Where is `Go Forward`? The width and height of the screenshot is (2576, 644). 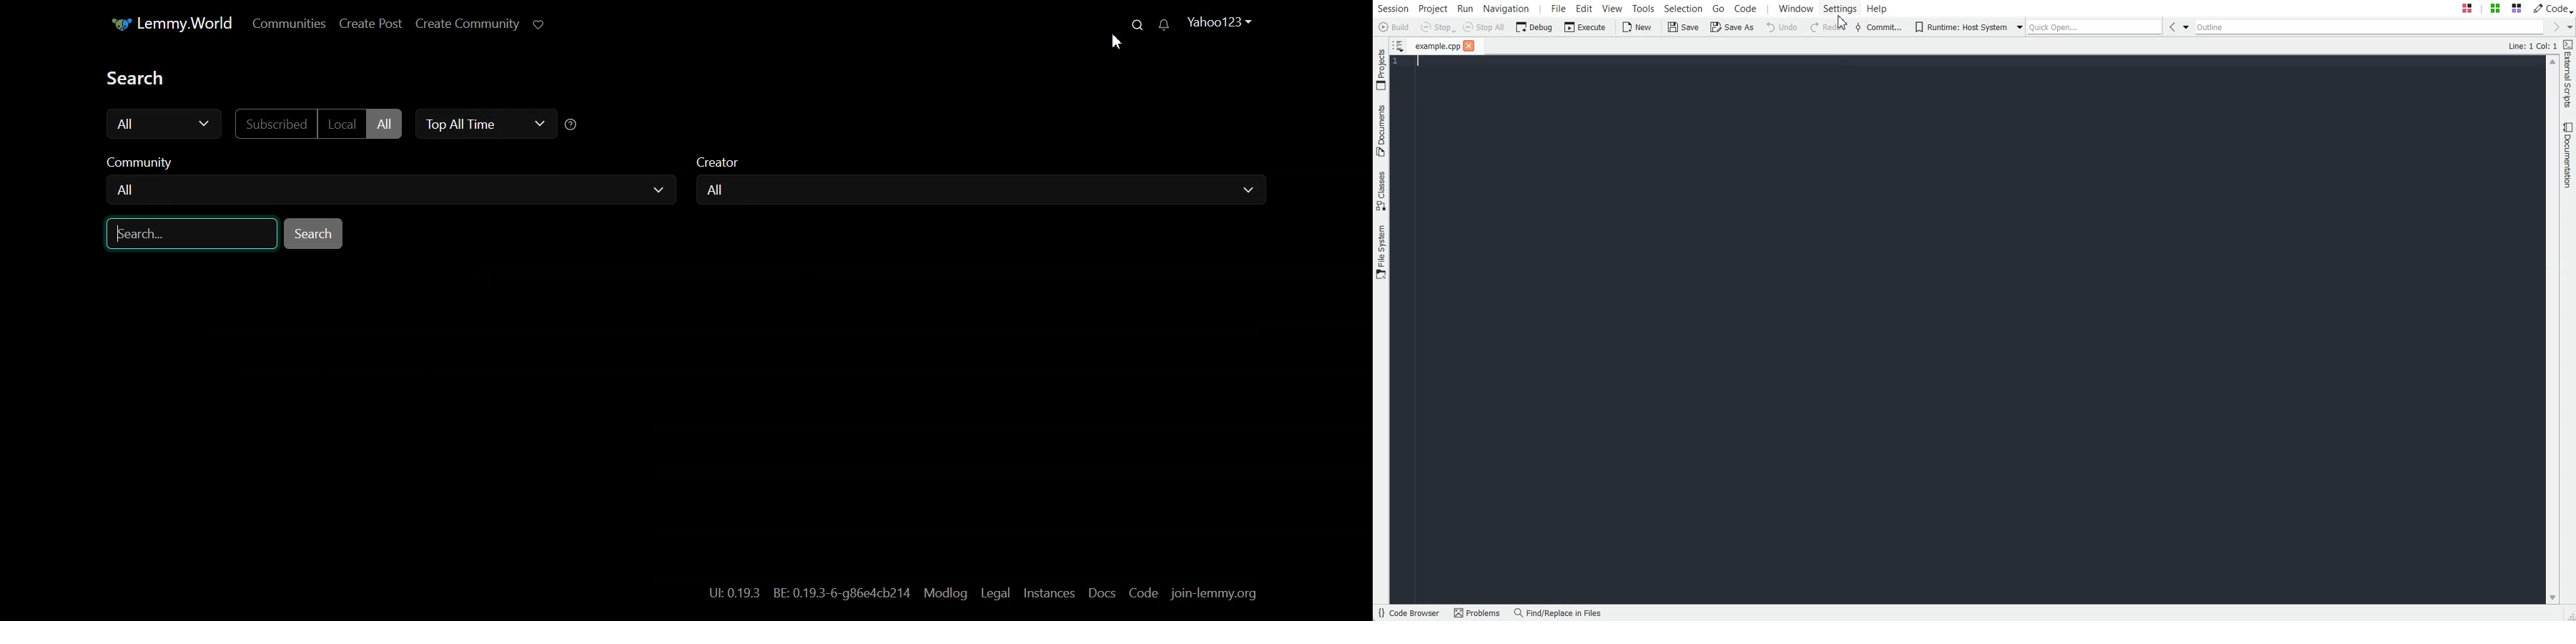
Go Forward is located at coordinates (2552, 26).